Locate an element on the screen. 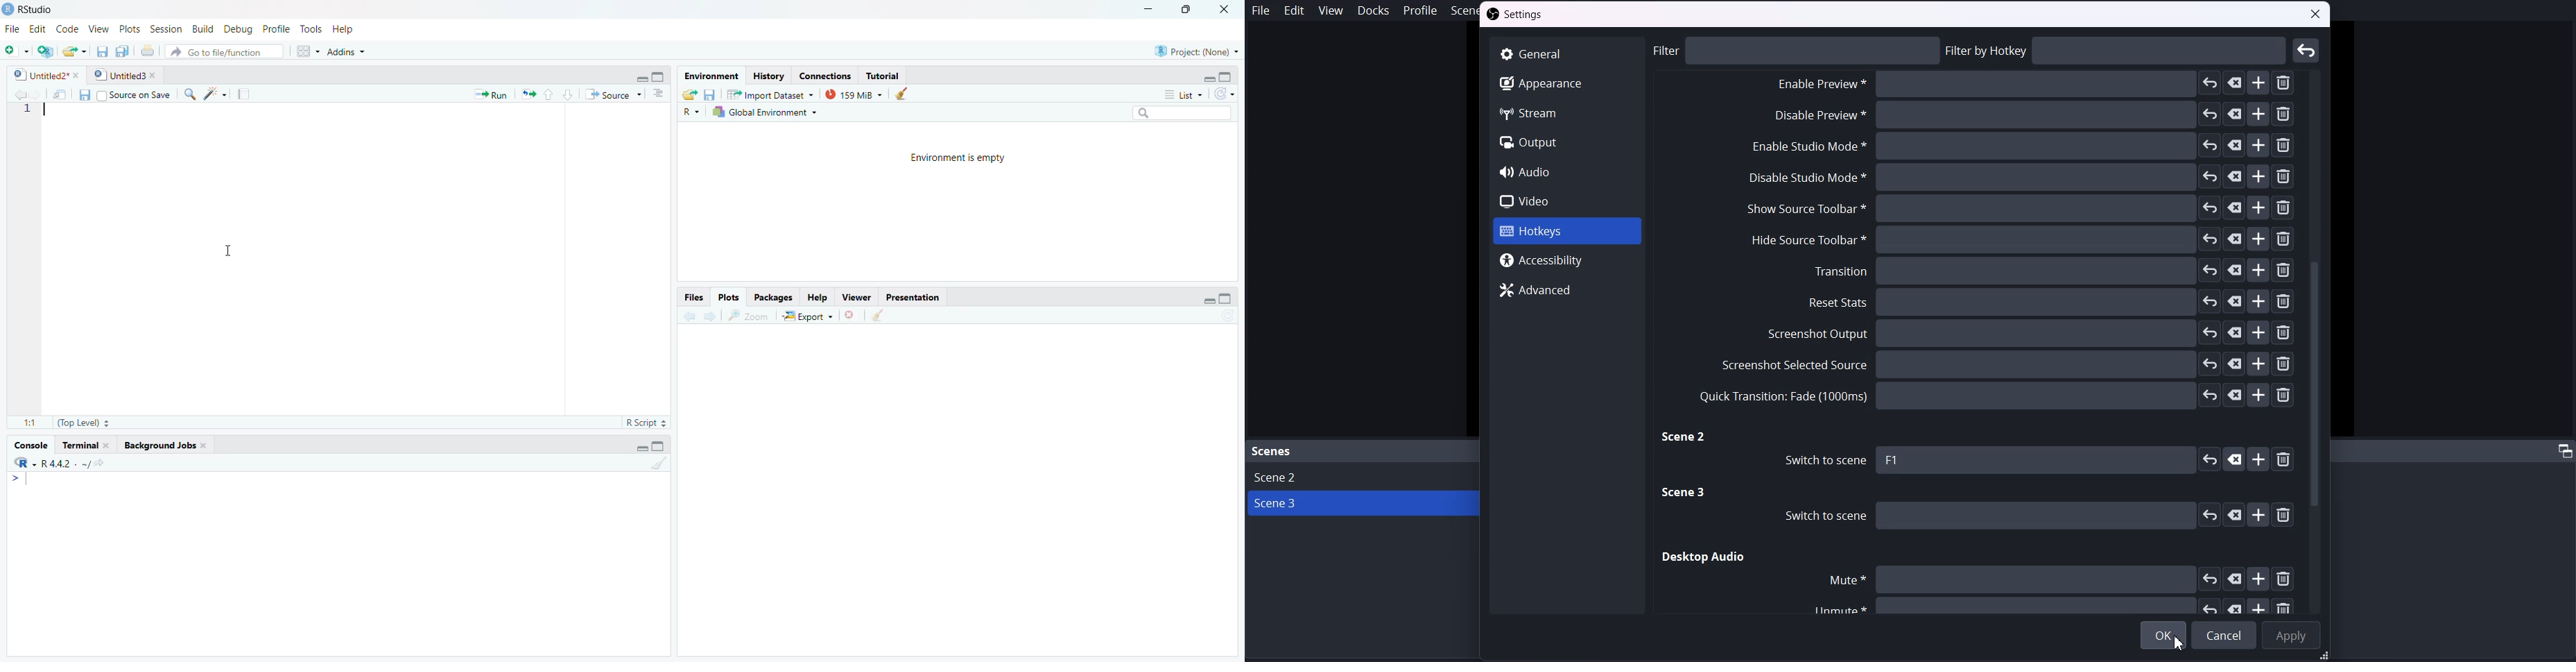 This screenshot has height=672, width=2576. Maximize is located at coordinates (1226, 300).